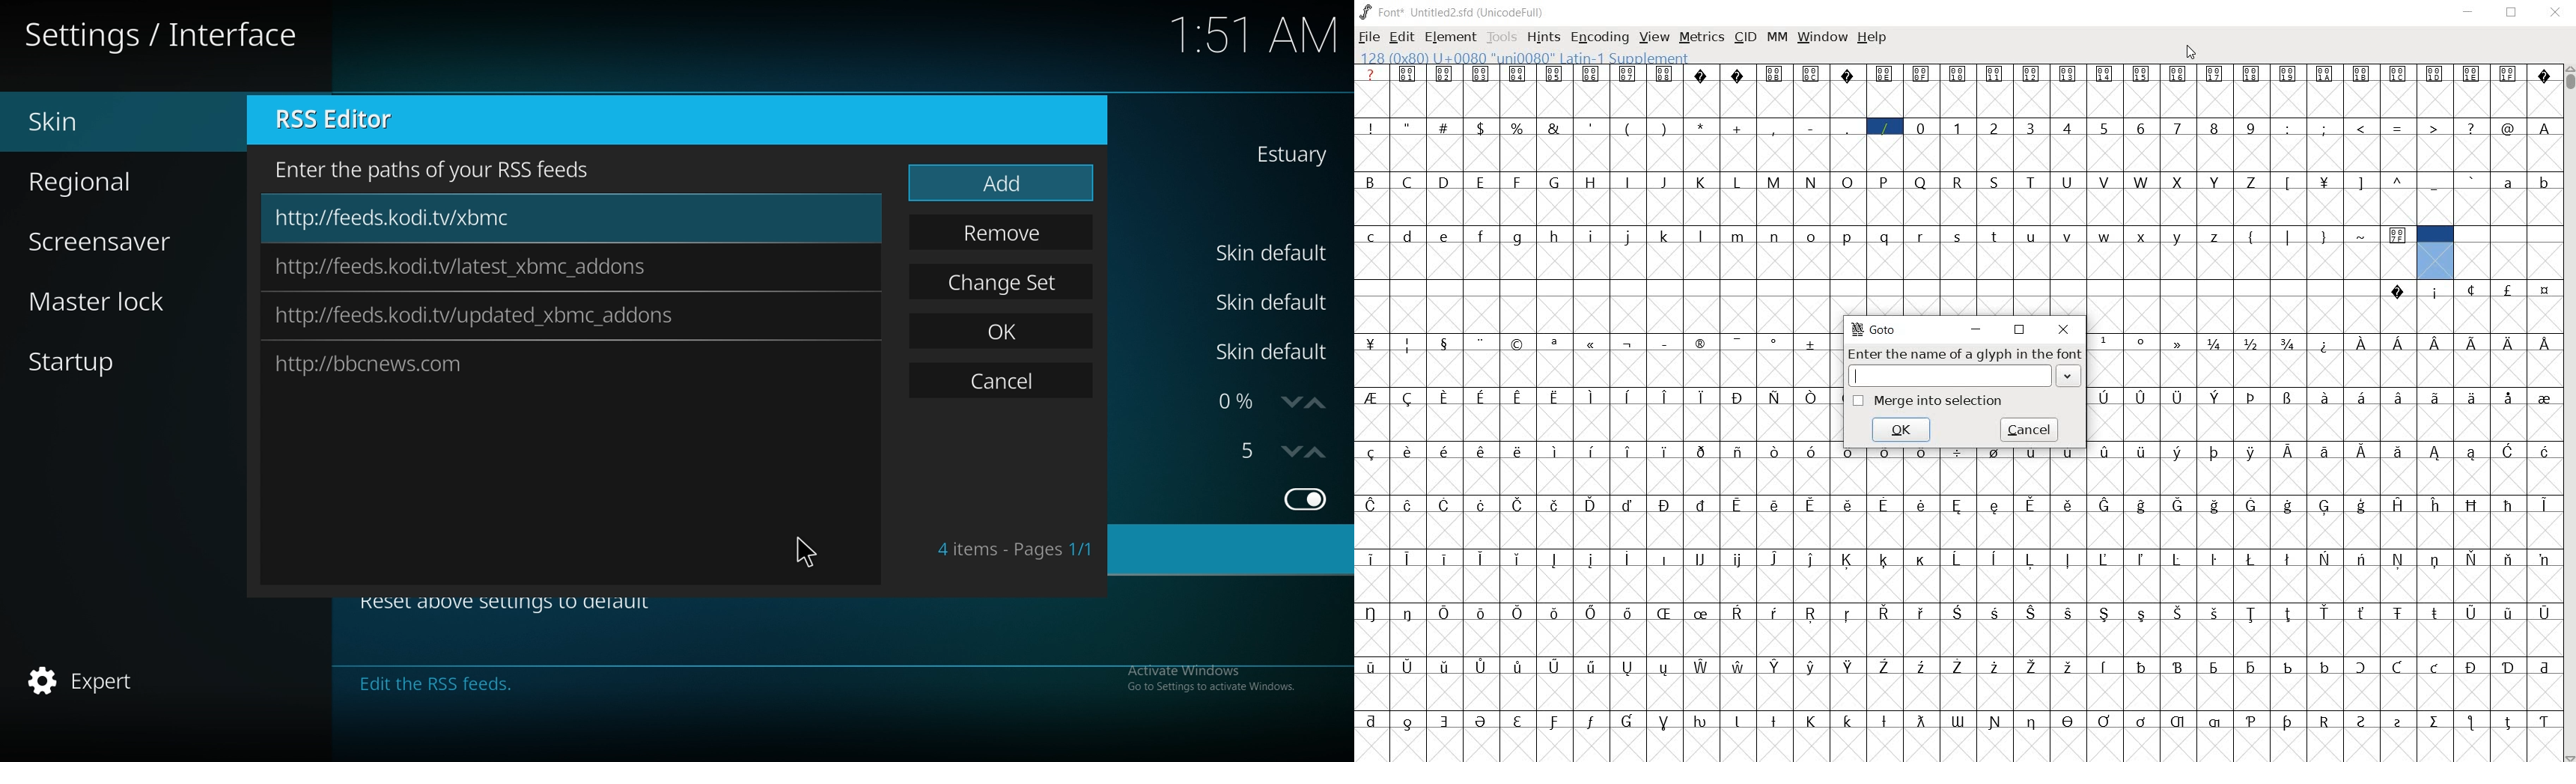 This screenshot has height=784, width=2576. Describe the element at coordinates (1812, 344) in the screenshot. I see `Symbol` at that location.